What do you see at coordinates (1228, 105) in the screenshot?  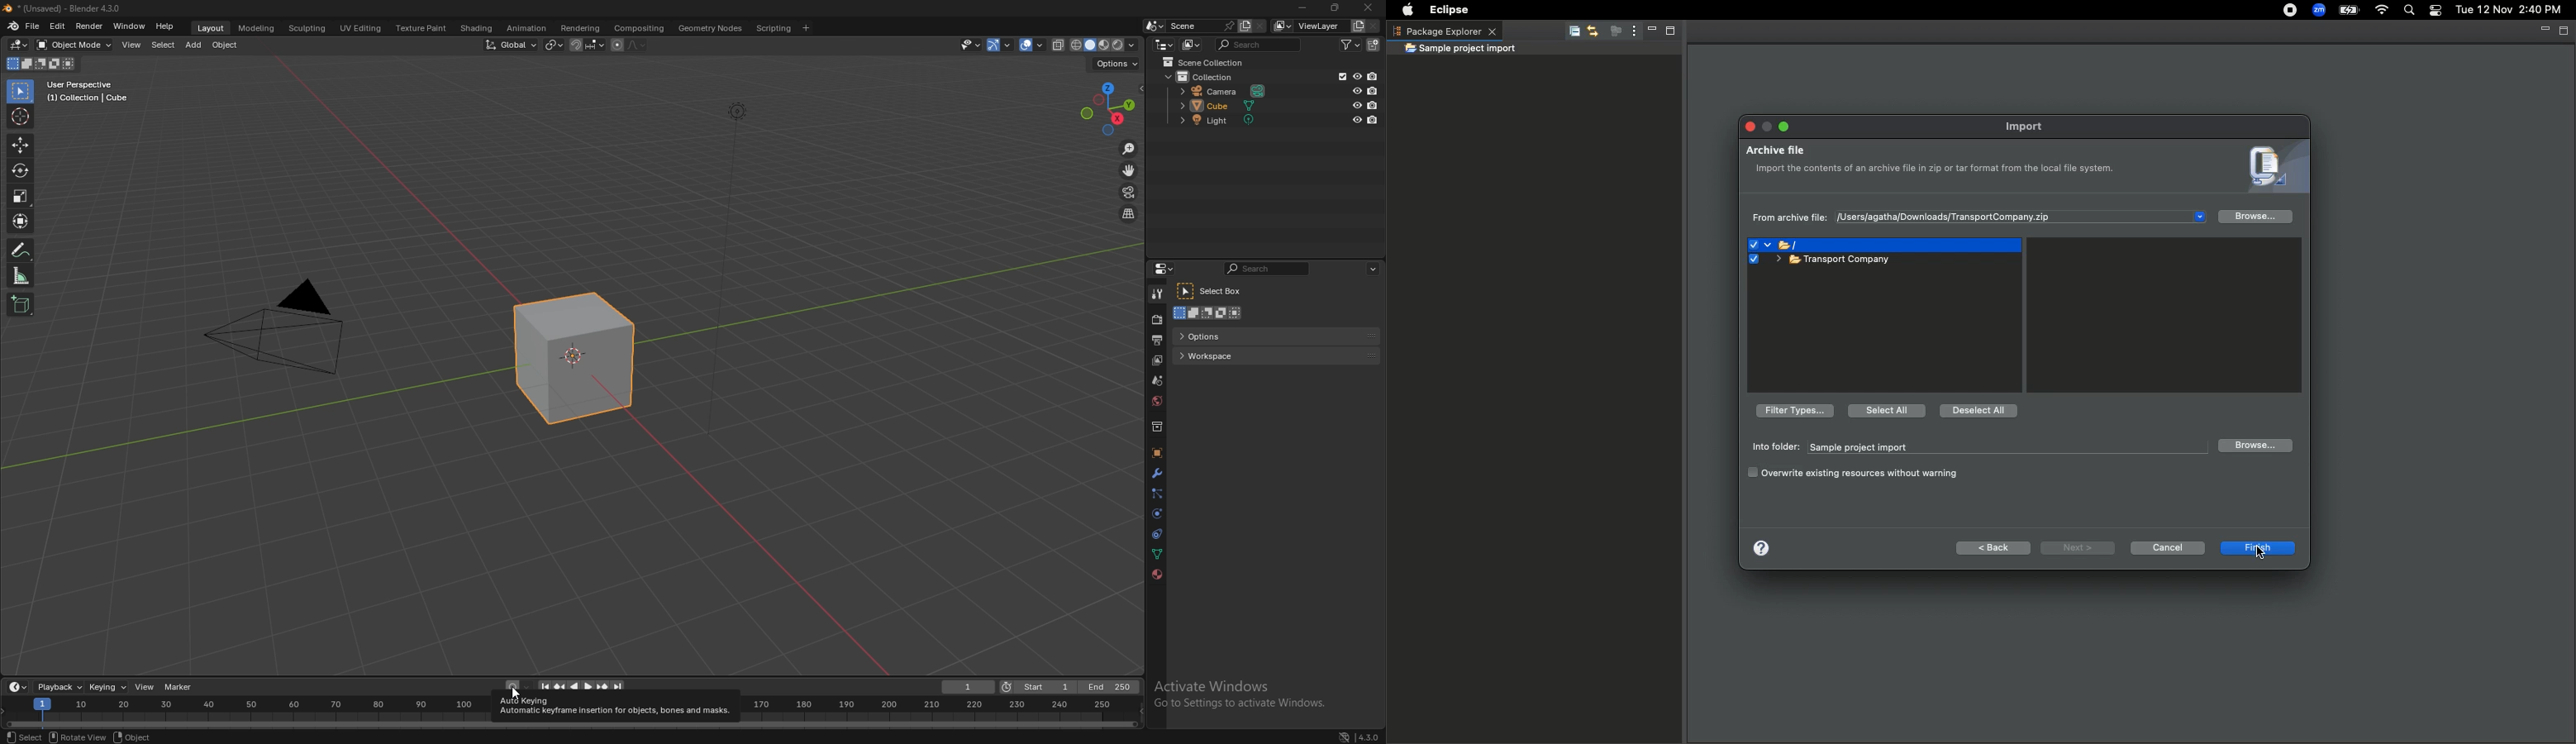 I see `cube` at bounding box center [1228, 105].